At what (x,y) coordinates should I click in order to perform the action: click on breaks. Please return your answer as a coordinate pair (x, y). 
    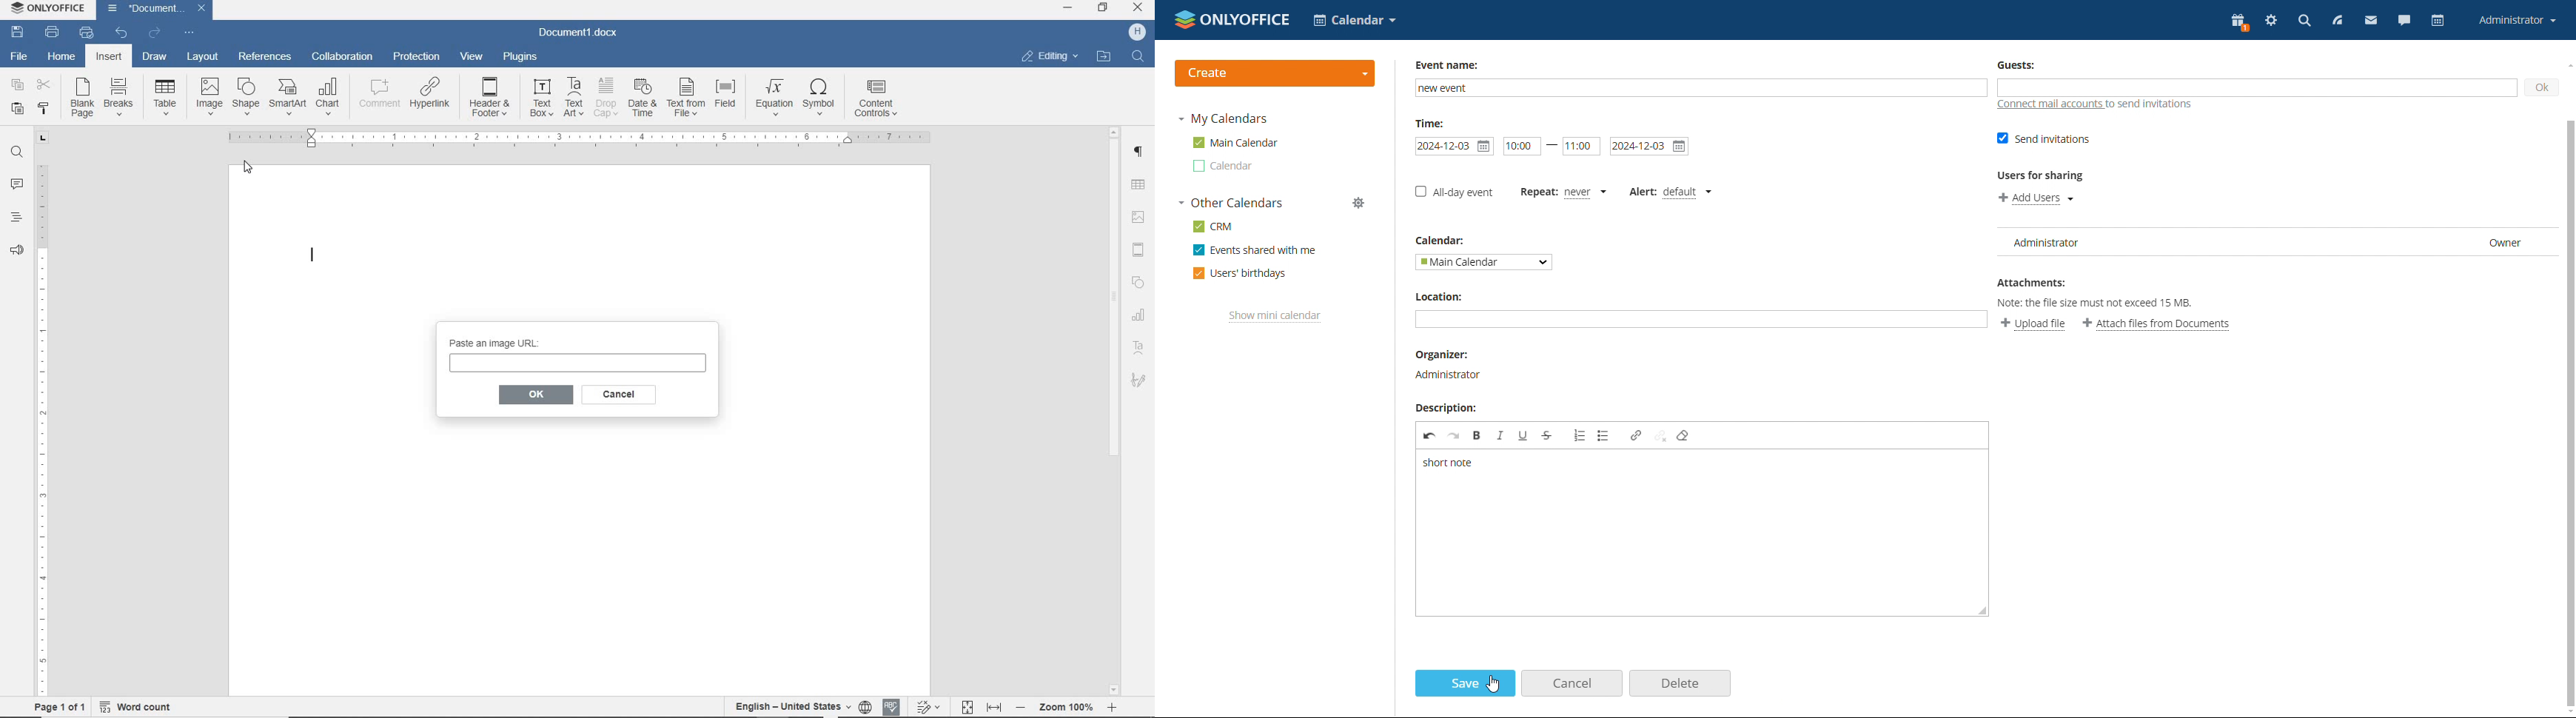
    Looking at the image, I should click on (117, 99).